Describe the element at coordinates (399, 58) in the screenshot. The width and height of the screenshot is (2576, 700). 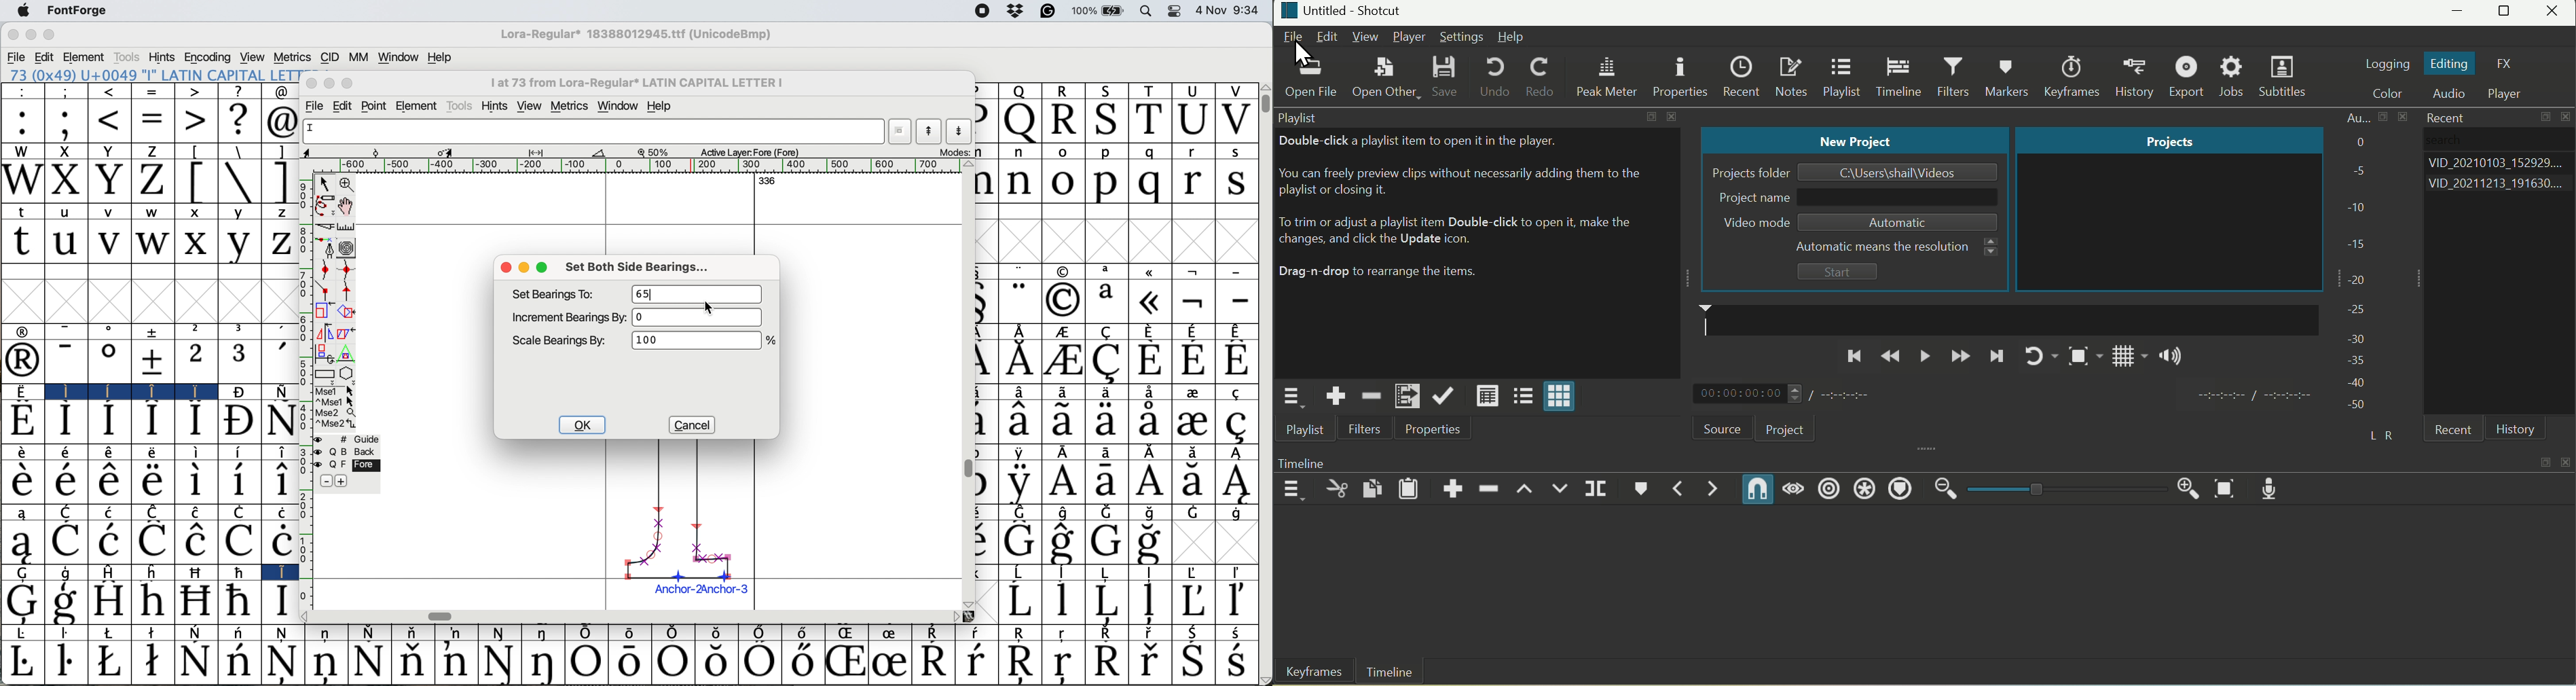
I see `window` at that location.